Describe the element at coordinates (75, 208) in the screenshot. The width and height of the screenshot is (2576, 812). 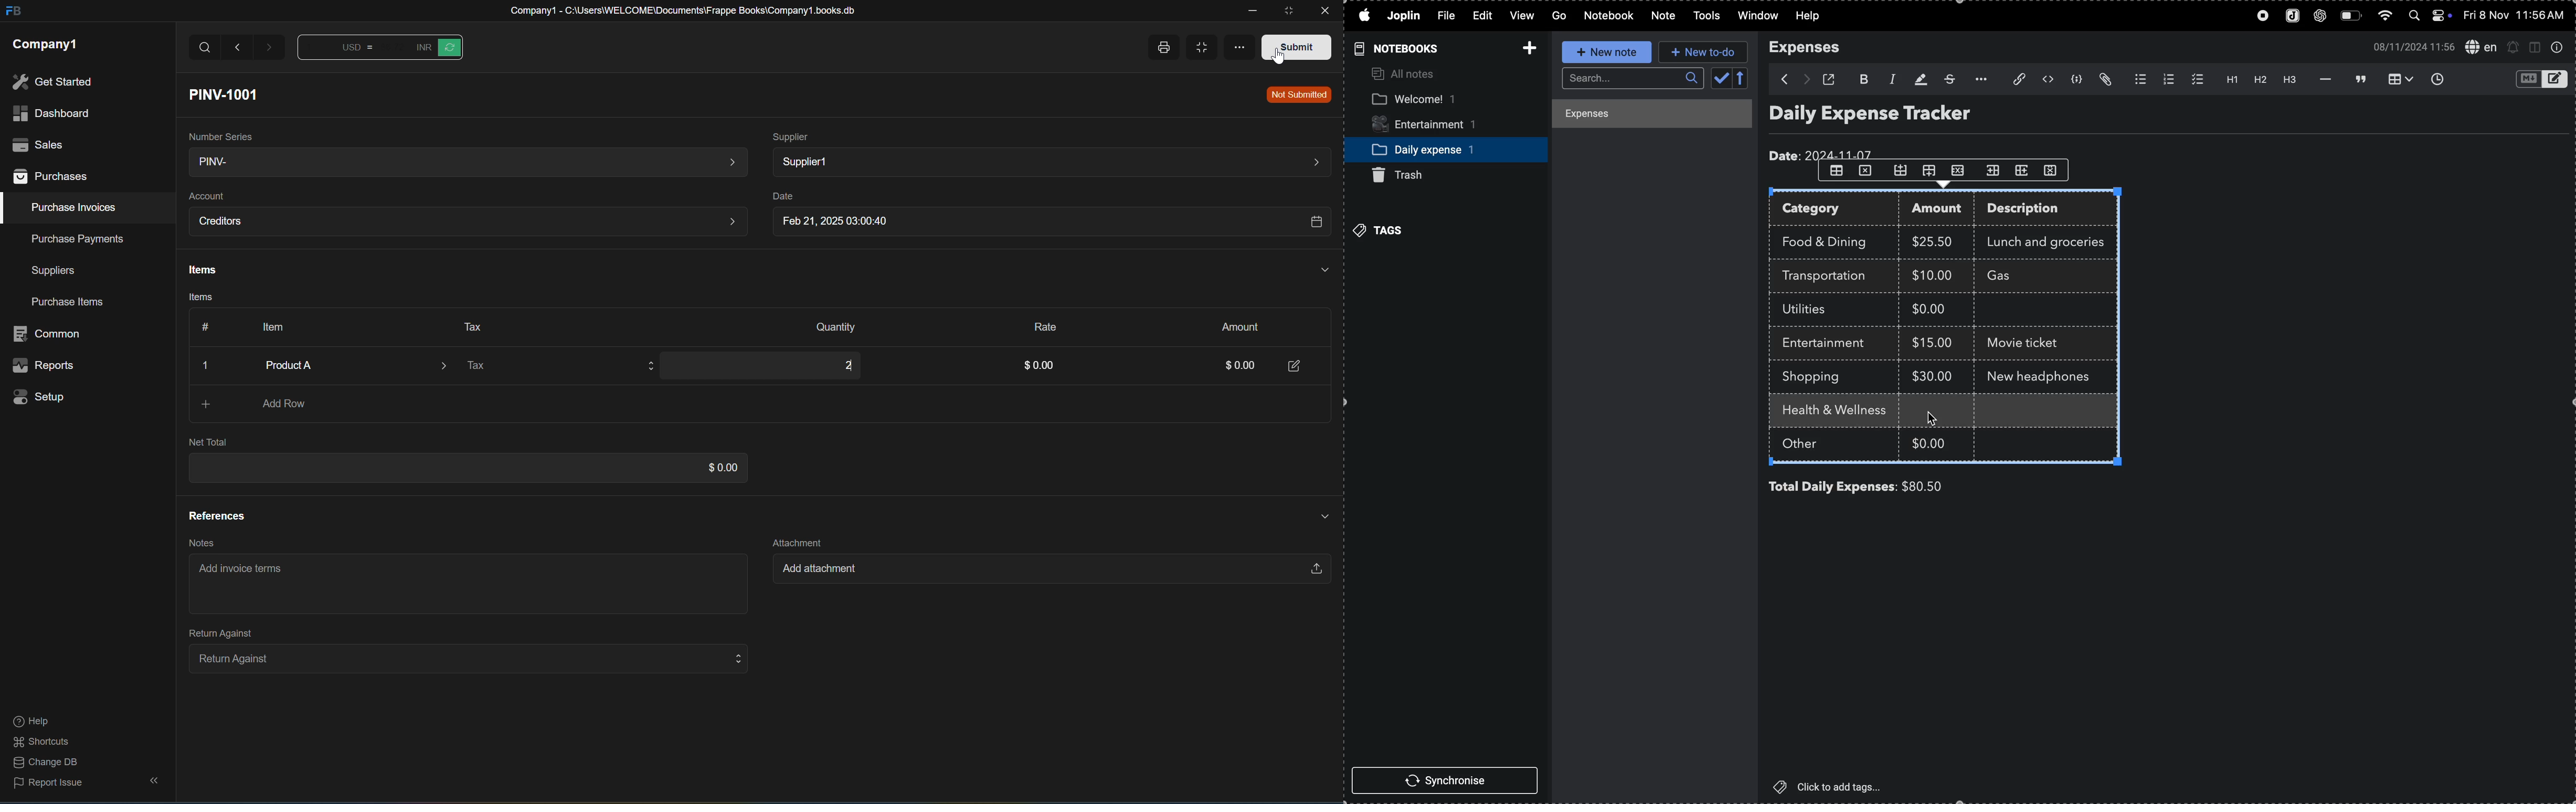
I see `purchase invoices` at that location.